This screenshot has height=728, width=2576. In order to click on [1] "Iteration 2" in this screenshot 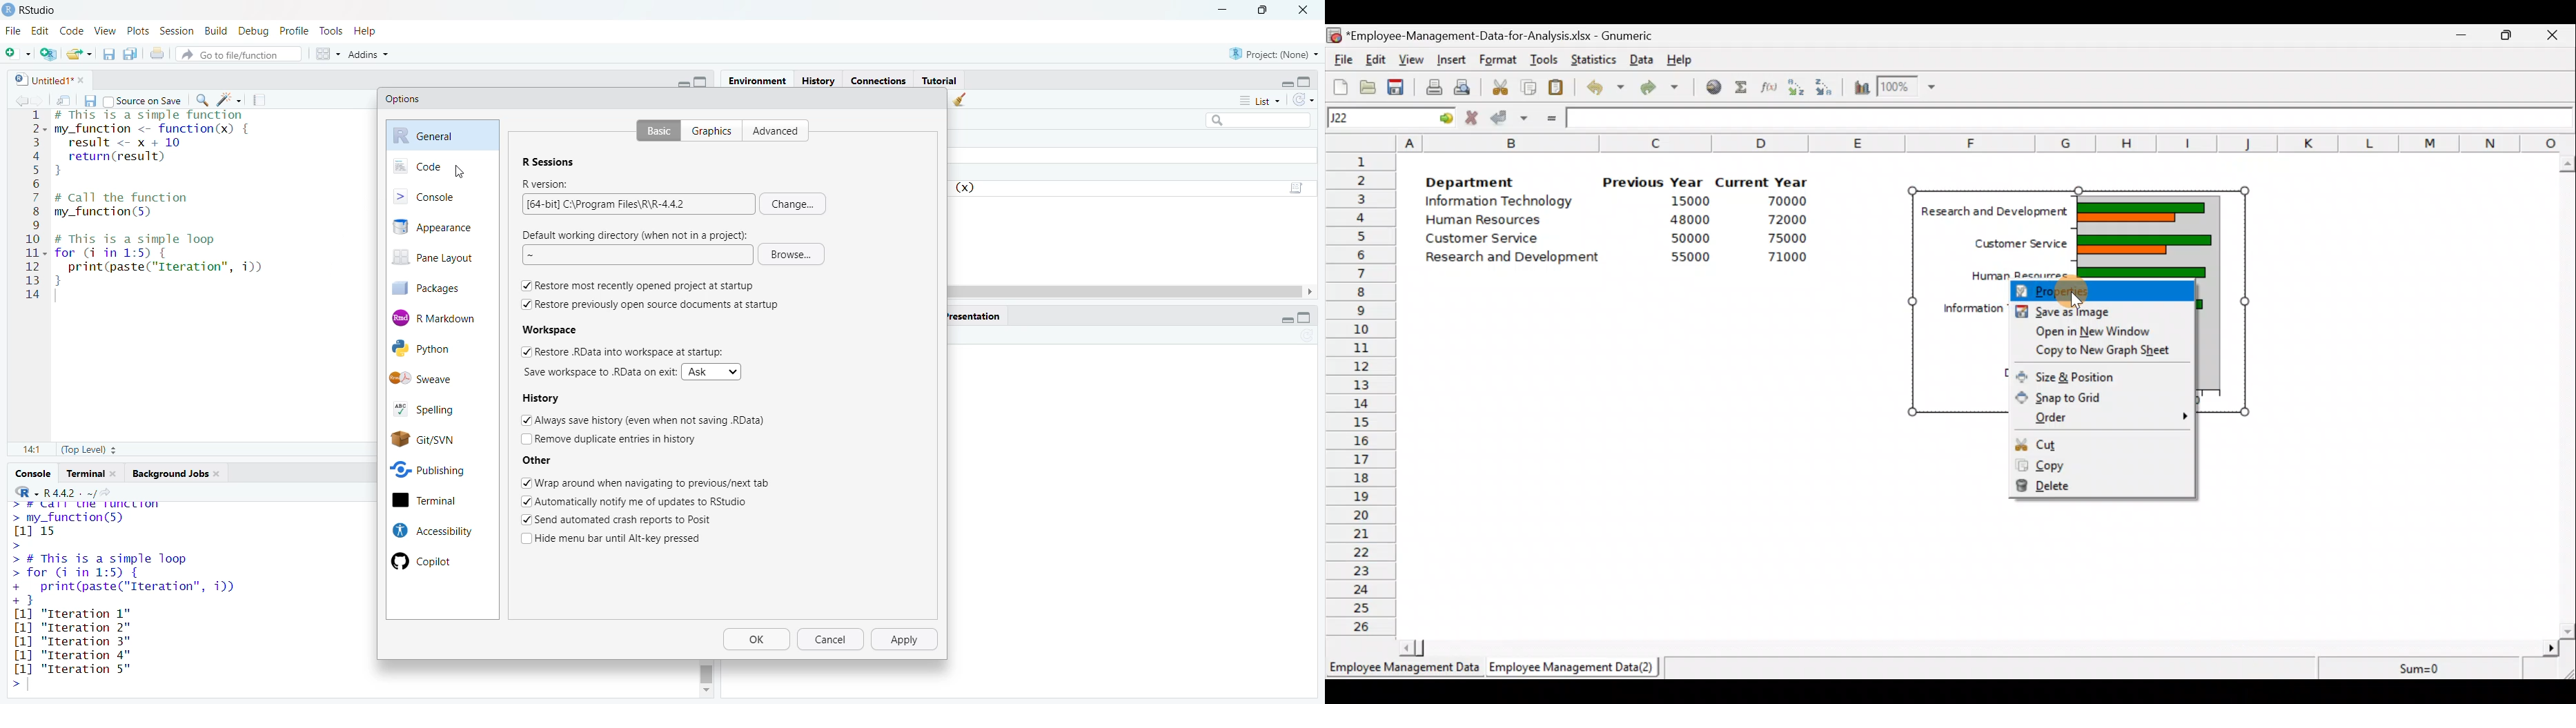, I will do `click(75, 627)`.